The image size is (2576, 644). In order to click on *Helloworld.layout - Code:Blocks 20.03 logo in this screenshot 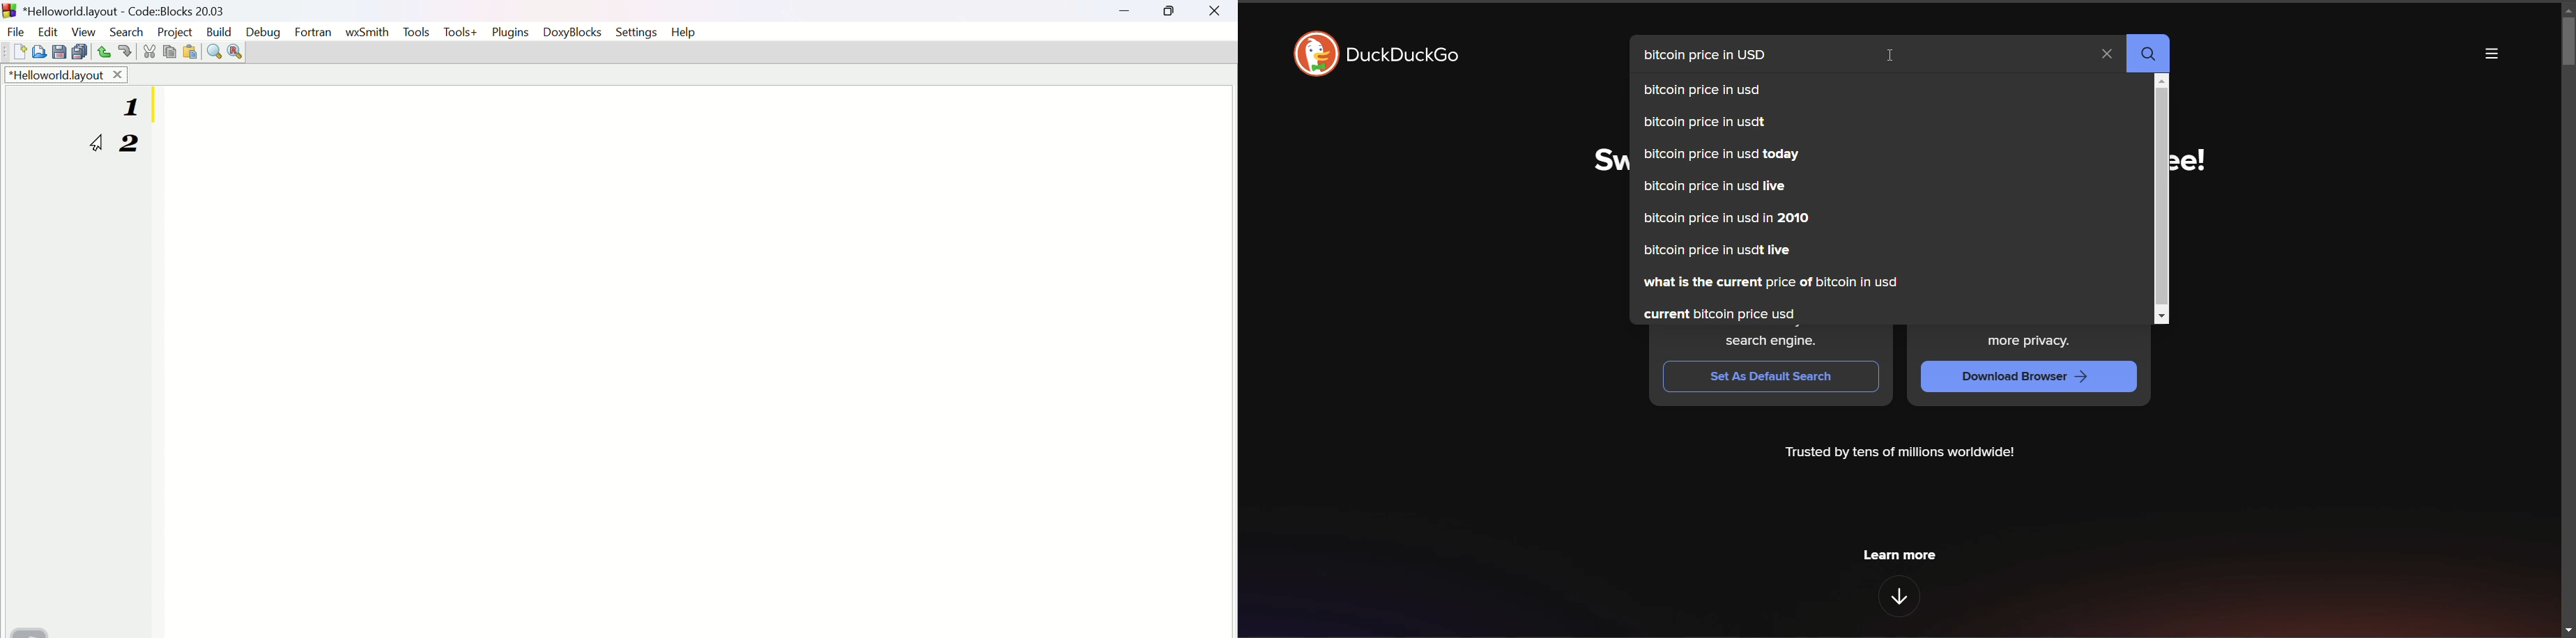, I will do `click(113, 10)`.